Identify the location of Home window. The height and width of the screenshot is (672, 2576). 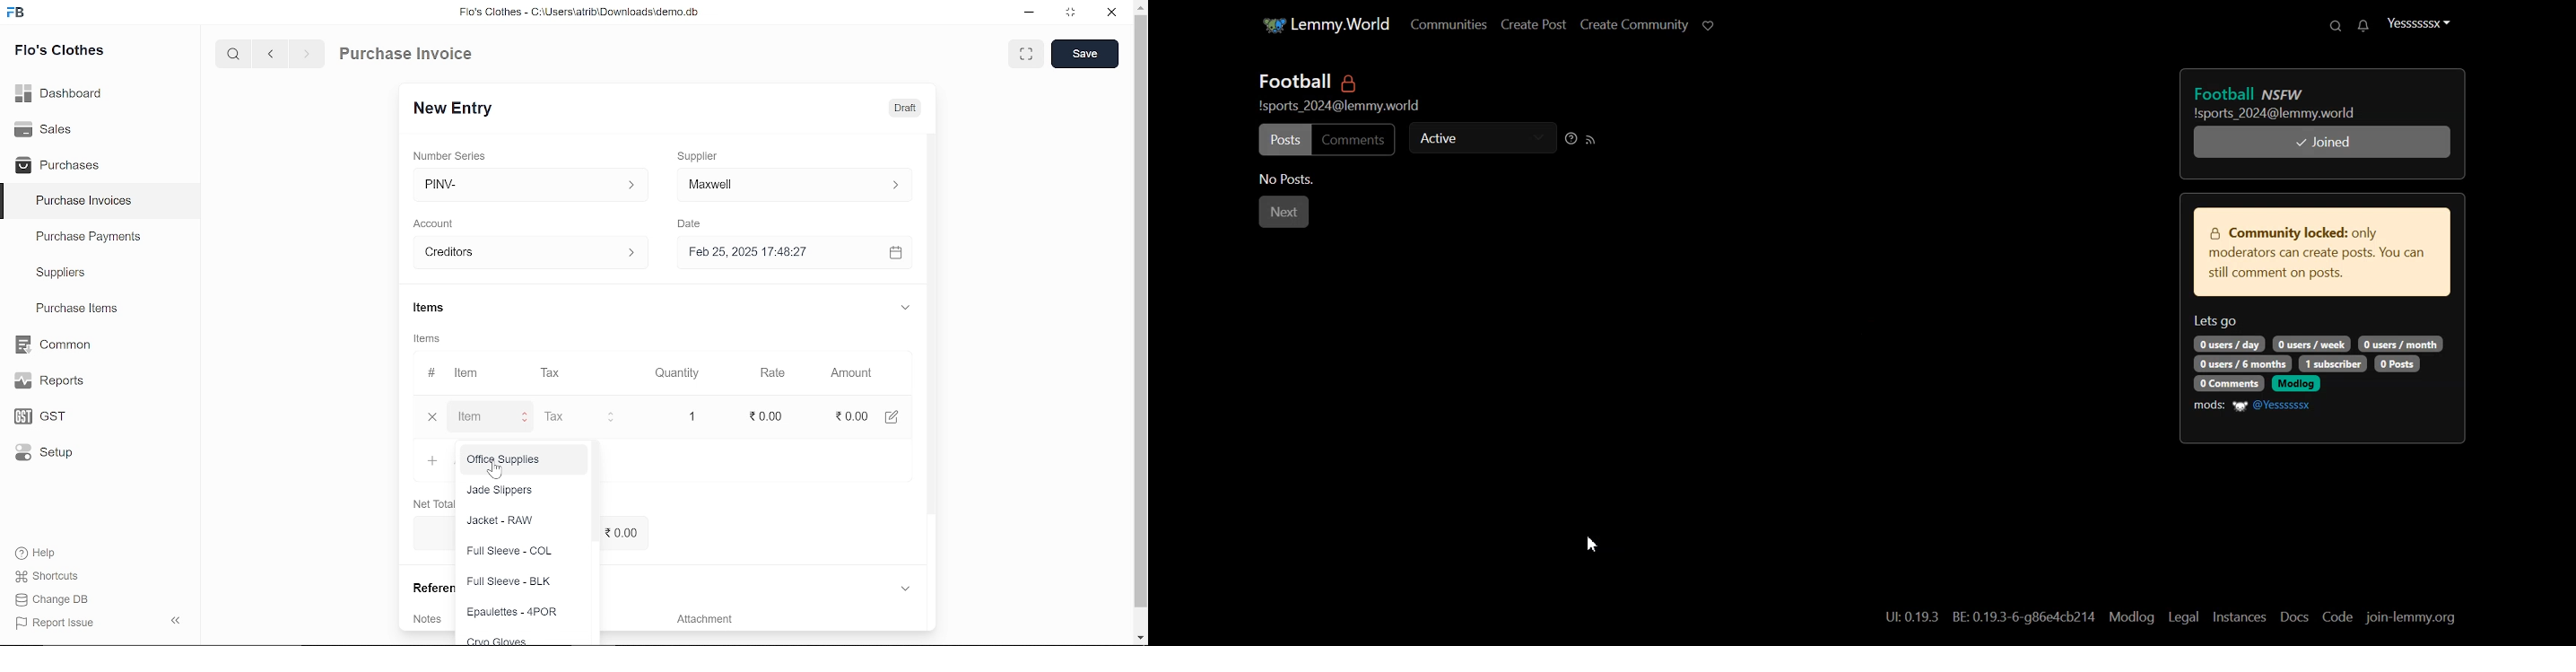
(1316, 23).